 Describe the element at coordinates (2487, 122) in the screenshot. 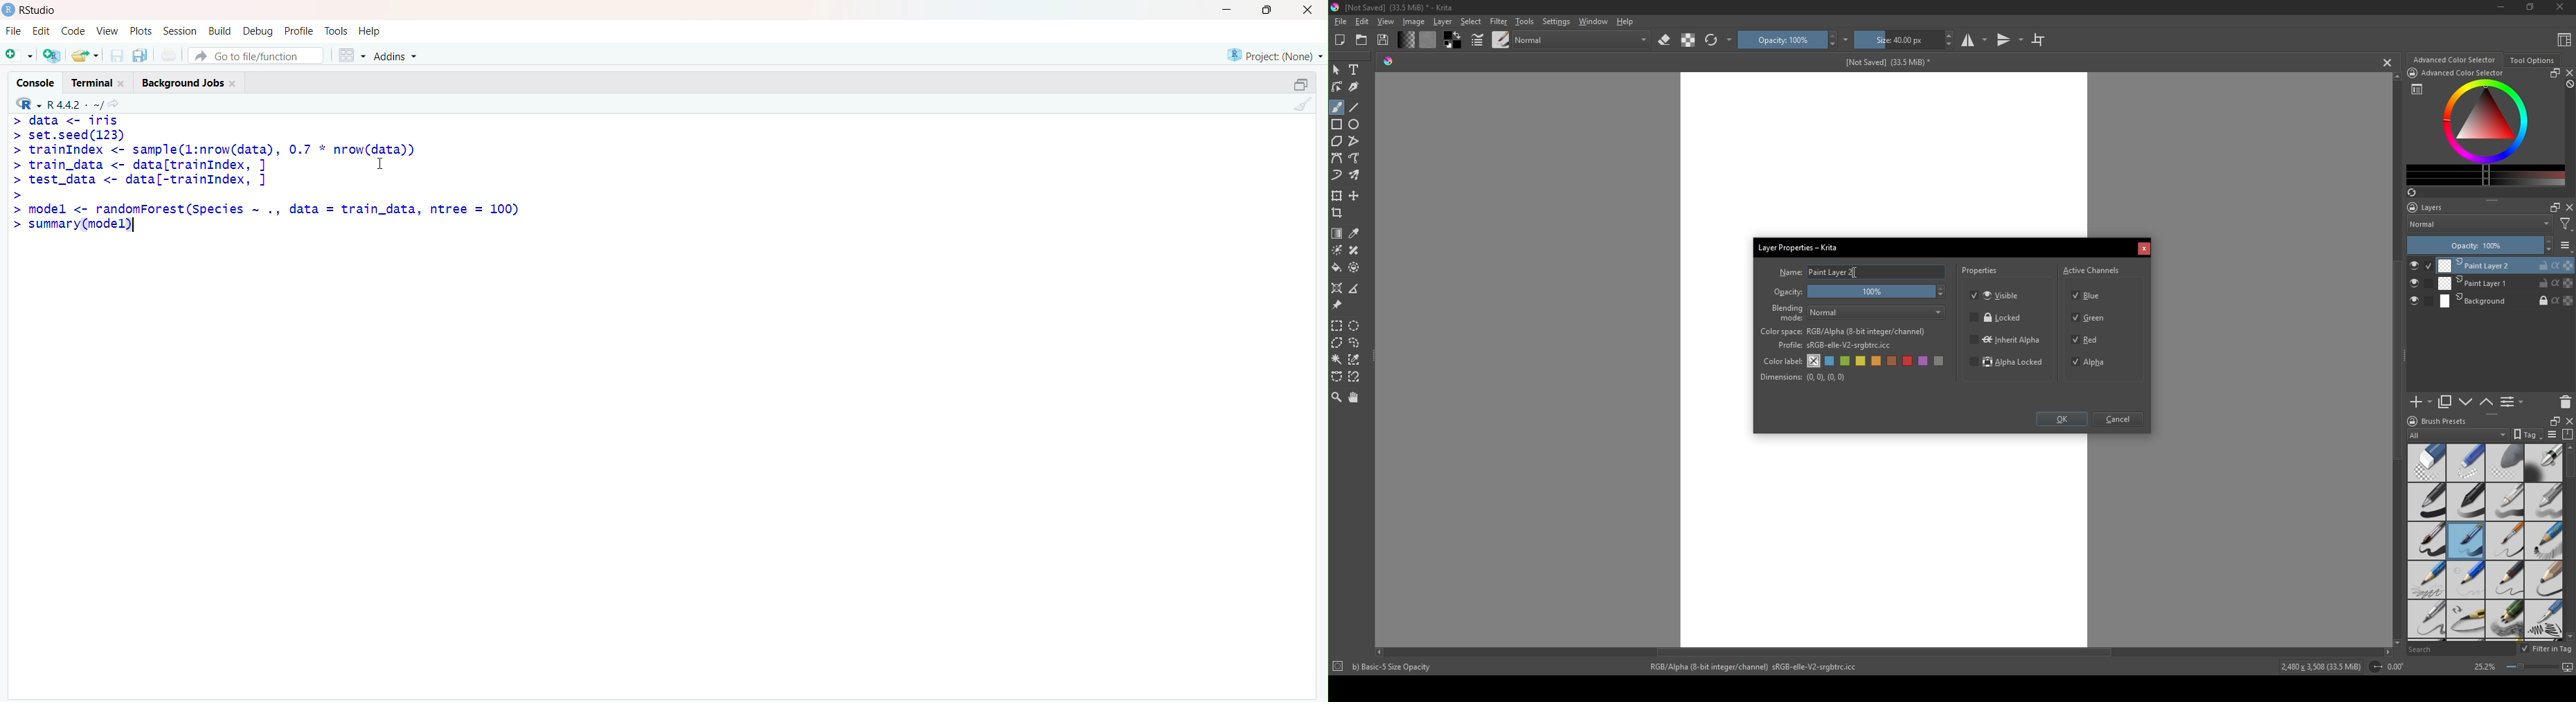

I see `colors display` at that location.